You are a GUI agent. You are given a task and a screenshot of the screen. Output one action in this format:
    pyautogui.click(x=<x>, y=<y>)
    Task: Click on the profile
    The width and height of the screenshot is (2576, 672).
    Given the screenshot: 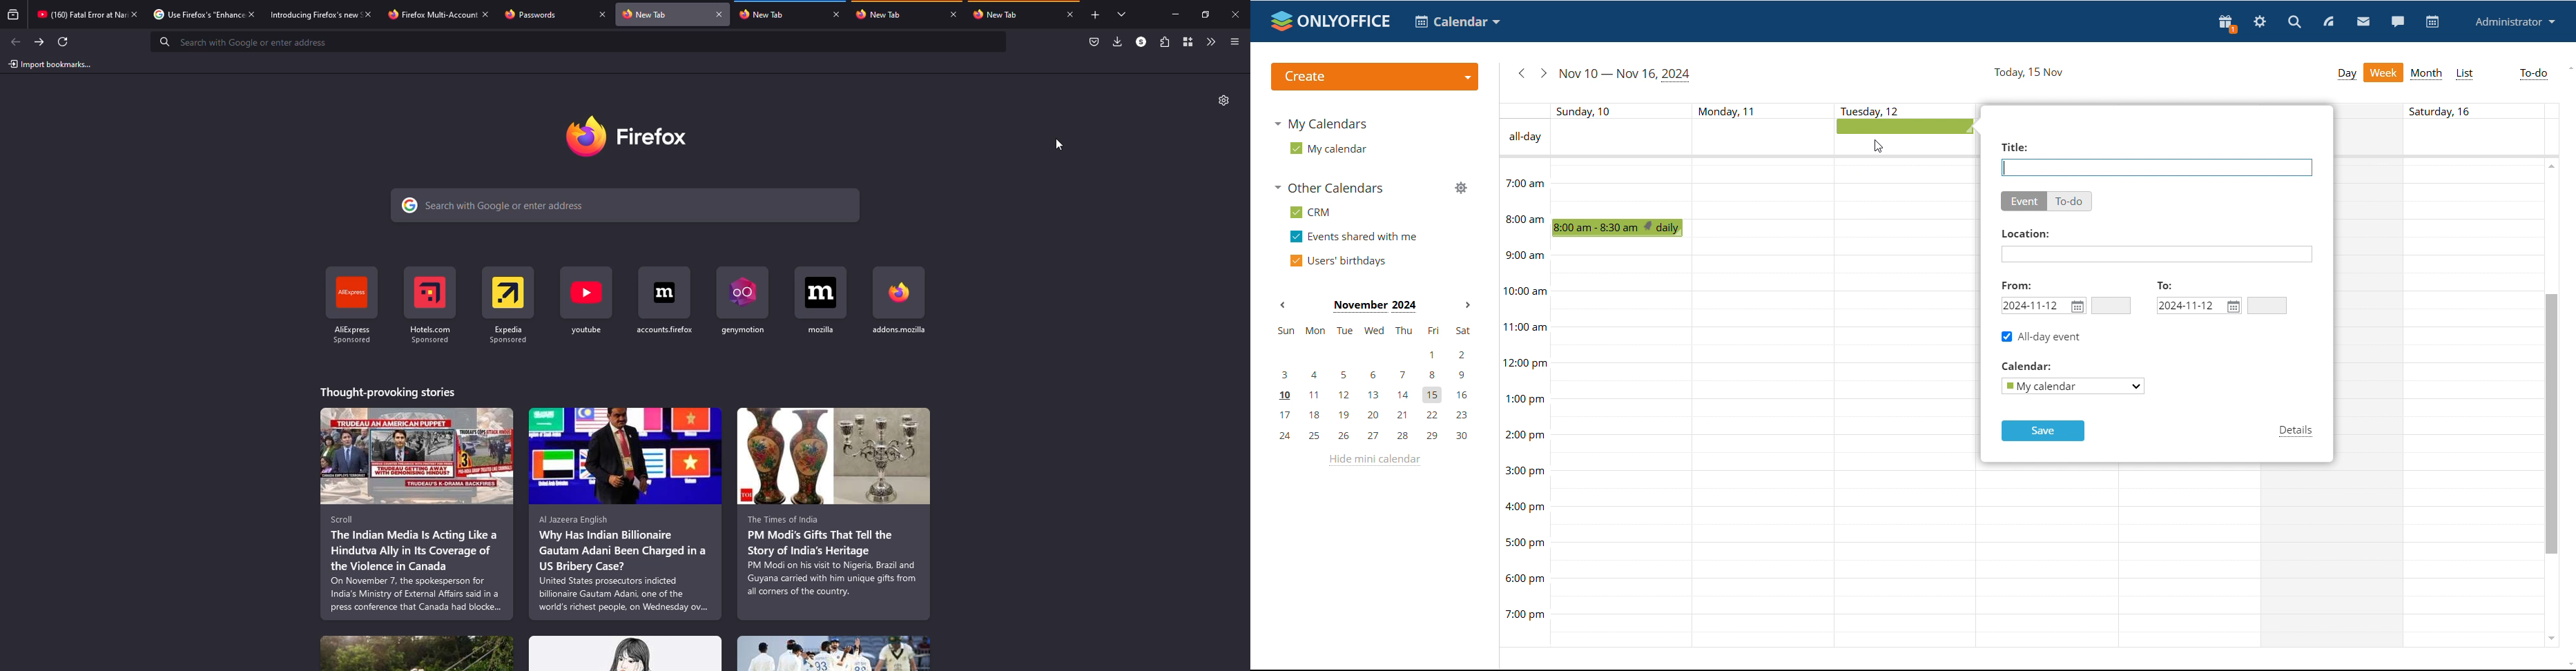 What is the action you would take?
    pyautogui.click(x=1140, y=42)
    